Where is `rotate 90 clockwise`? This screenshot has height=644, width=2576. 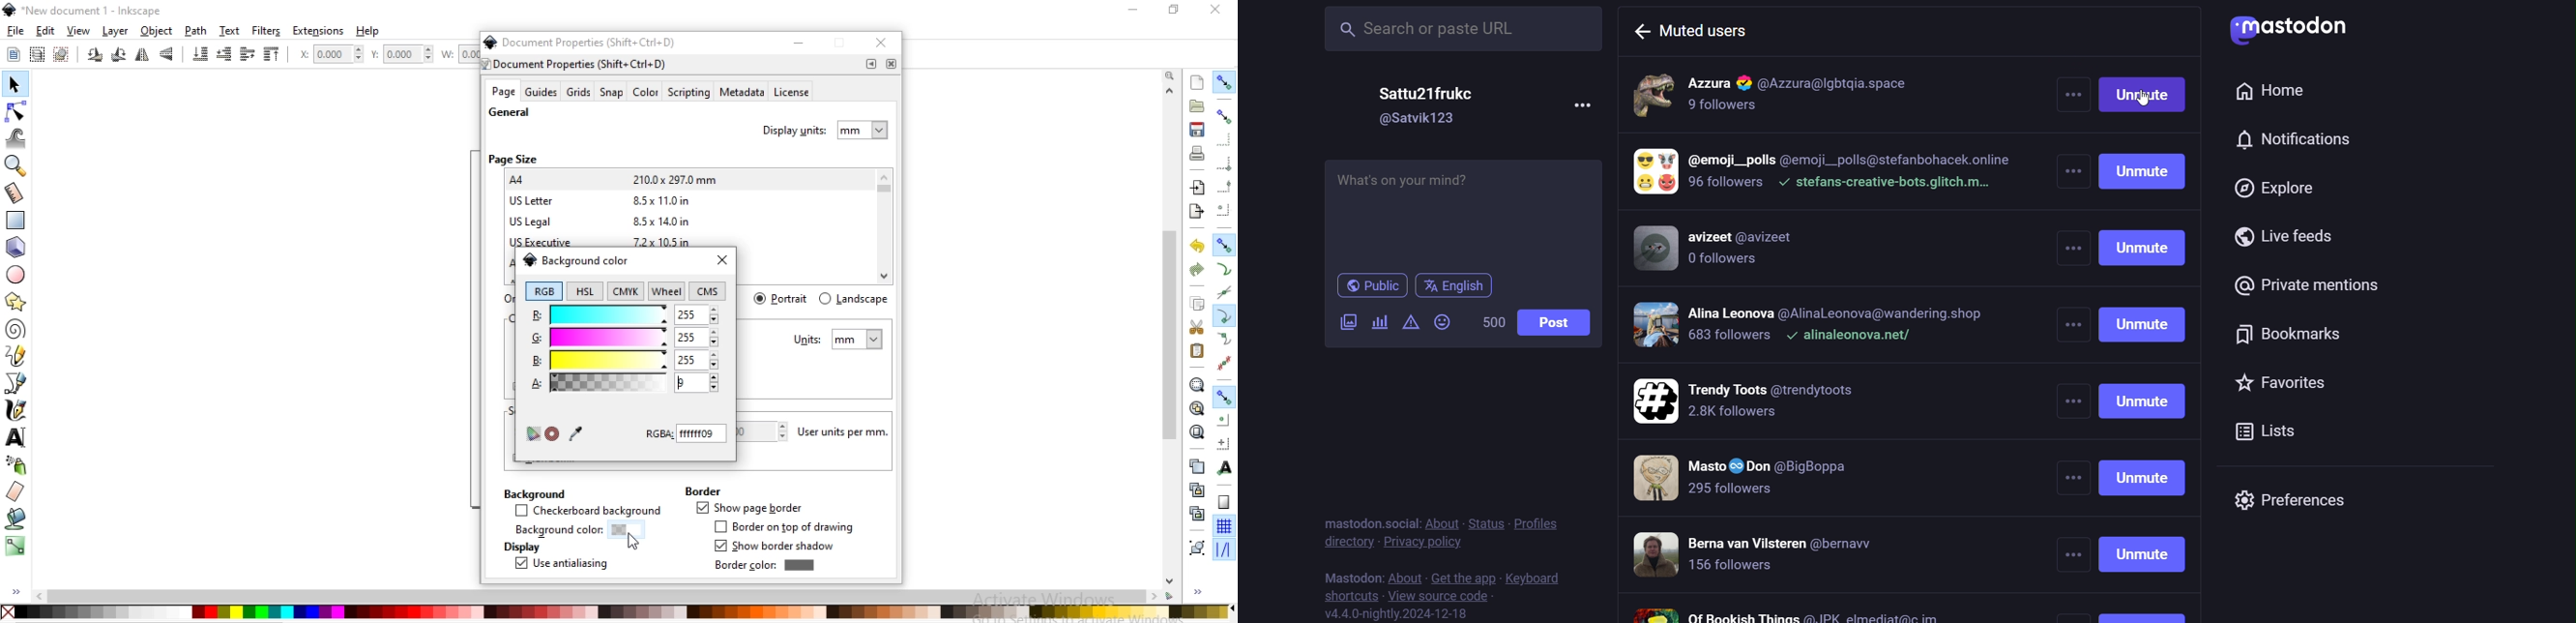
rotate 90 clockwise is located at coordinates (117, 56).